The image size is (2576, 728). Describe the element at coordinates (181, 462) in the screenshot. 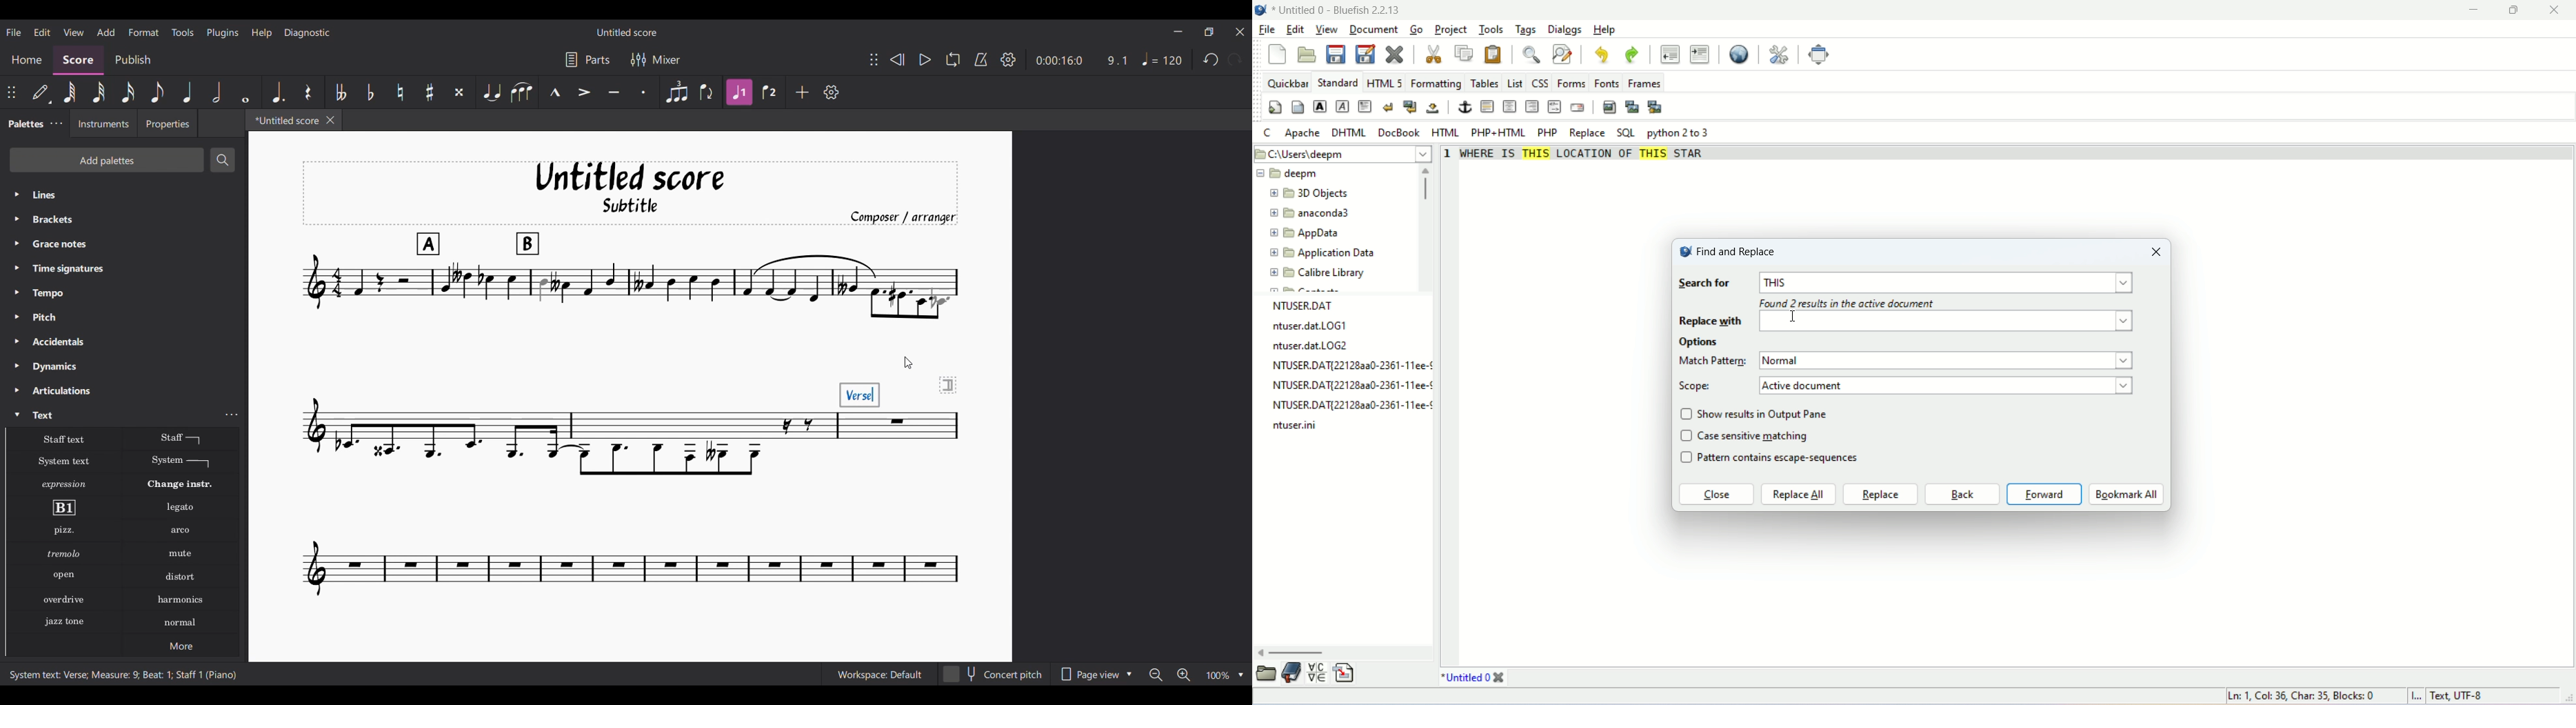

I see `System text line` at that location.